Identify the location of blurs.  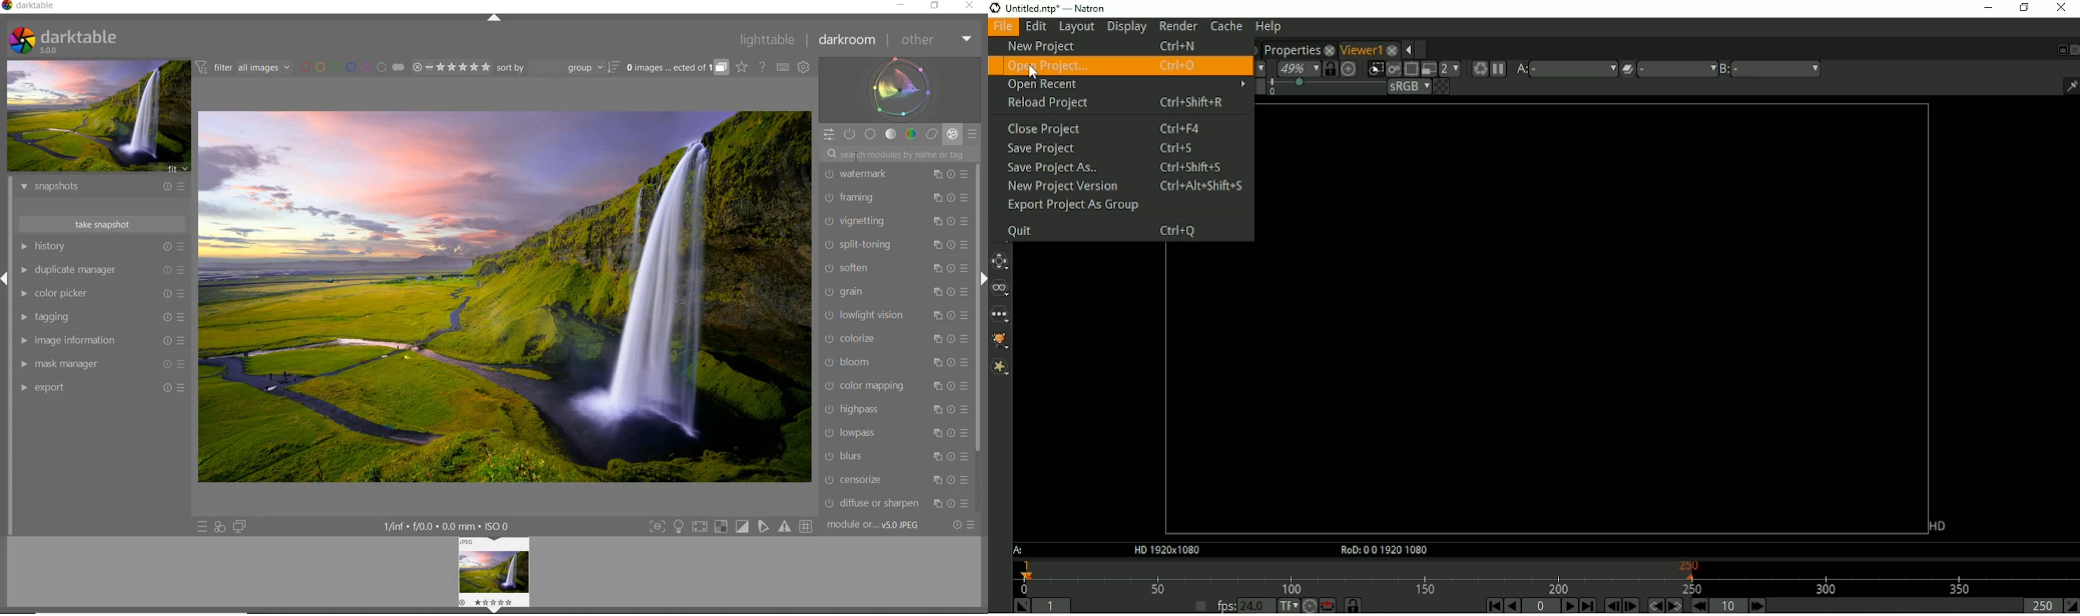
(895, 457).